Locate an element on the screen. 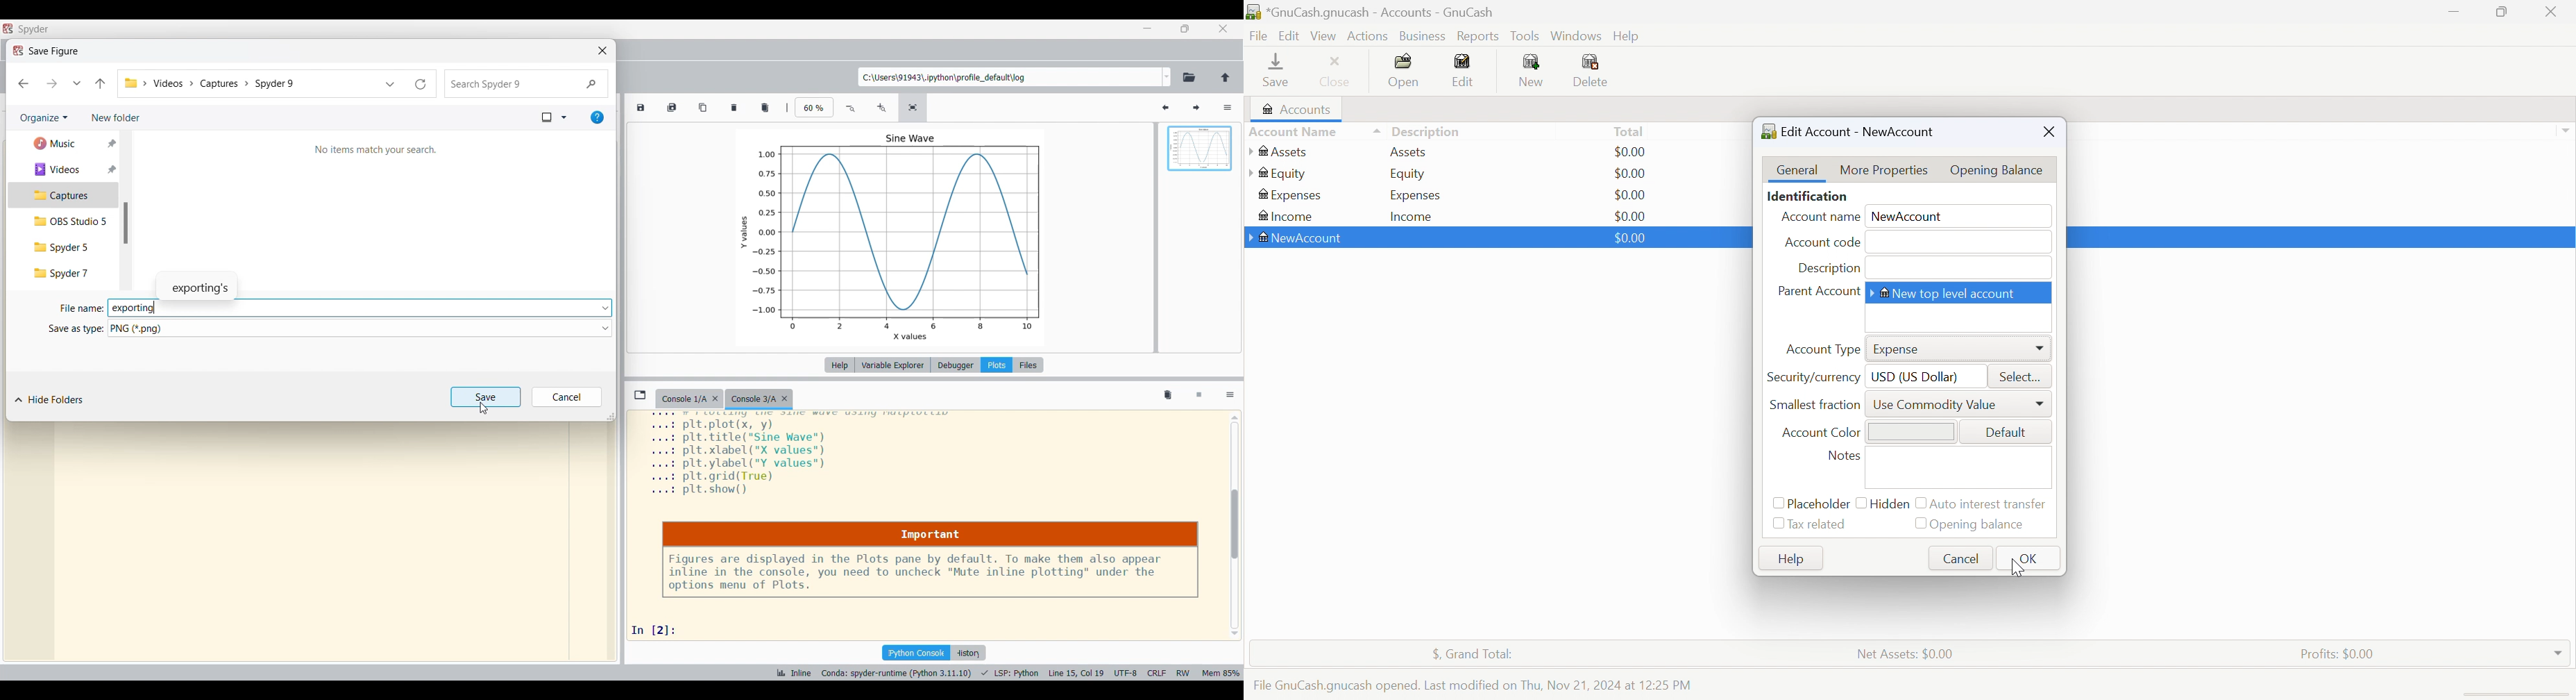  Videos is located at coordinates (65, 169).